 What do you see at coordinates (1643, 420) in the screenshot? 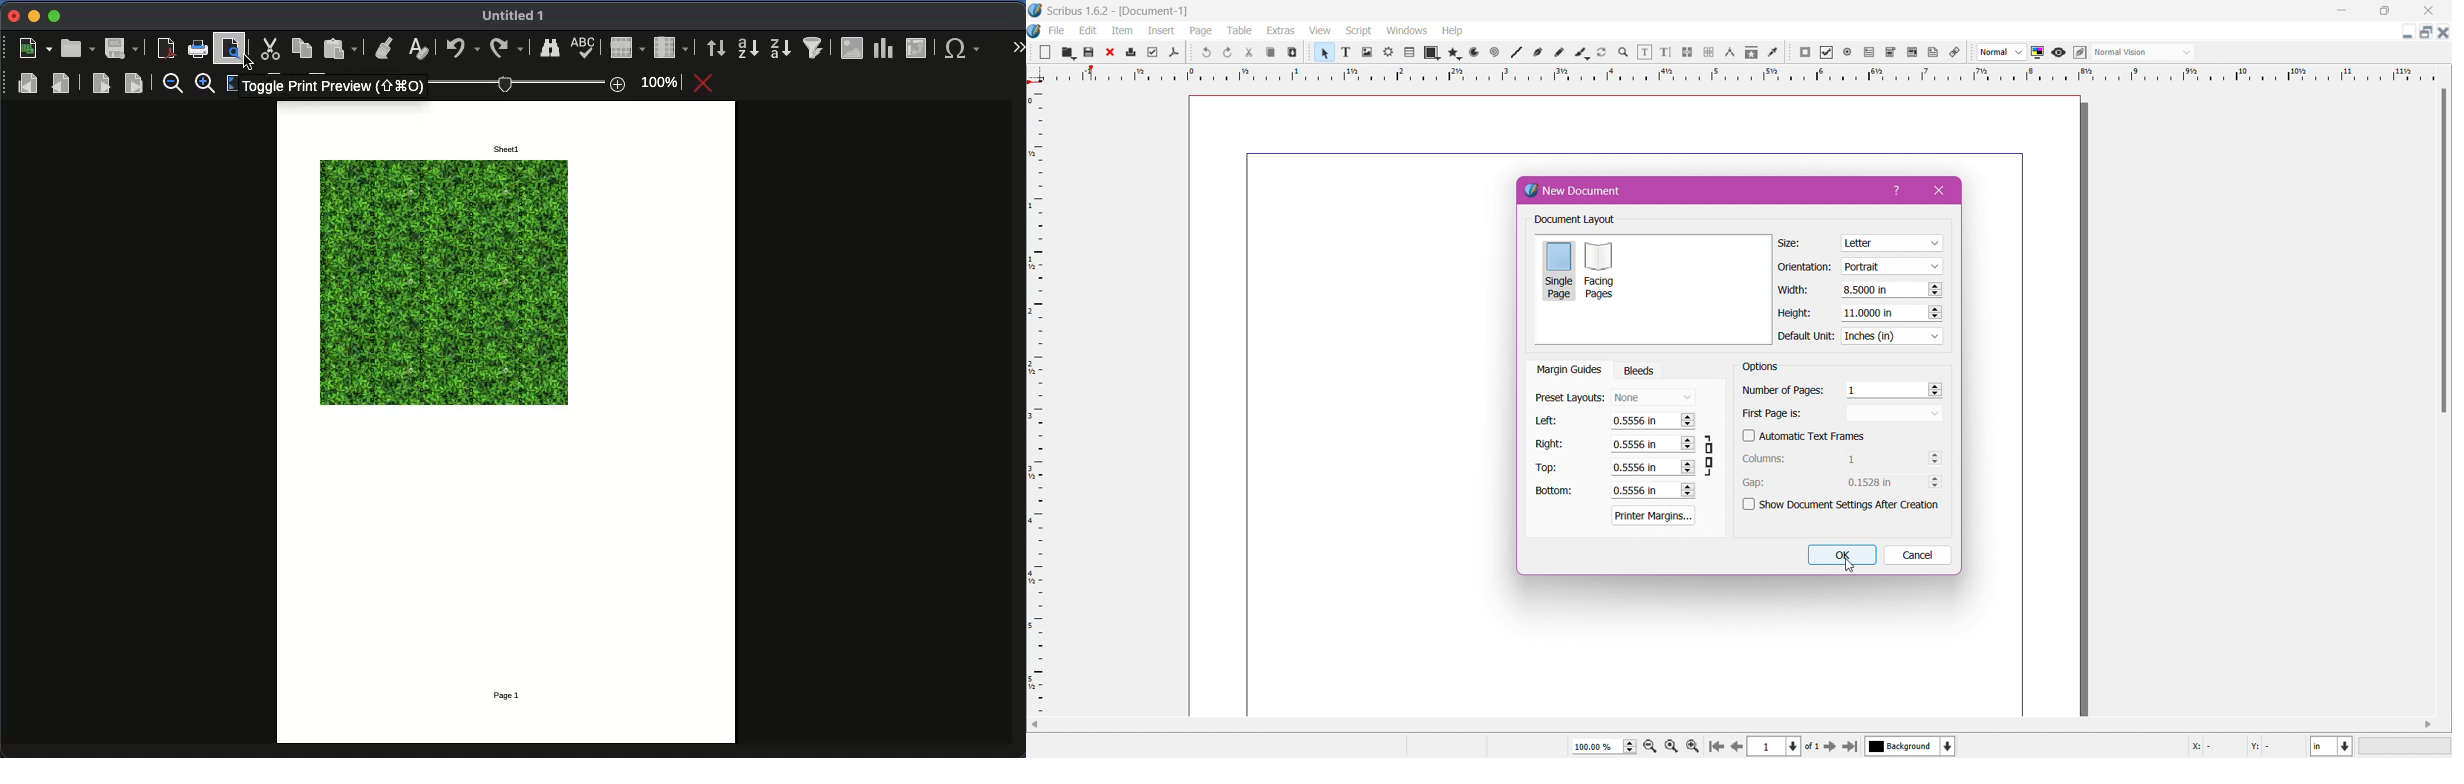
I see `0.5556 in` at bounding box center [1643, 420].